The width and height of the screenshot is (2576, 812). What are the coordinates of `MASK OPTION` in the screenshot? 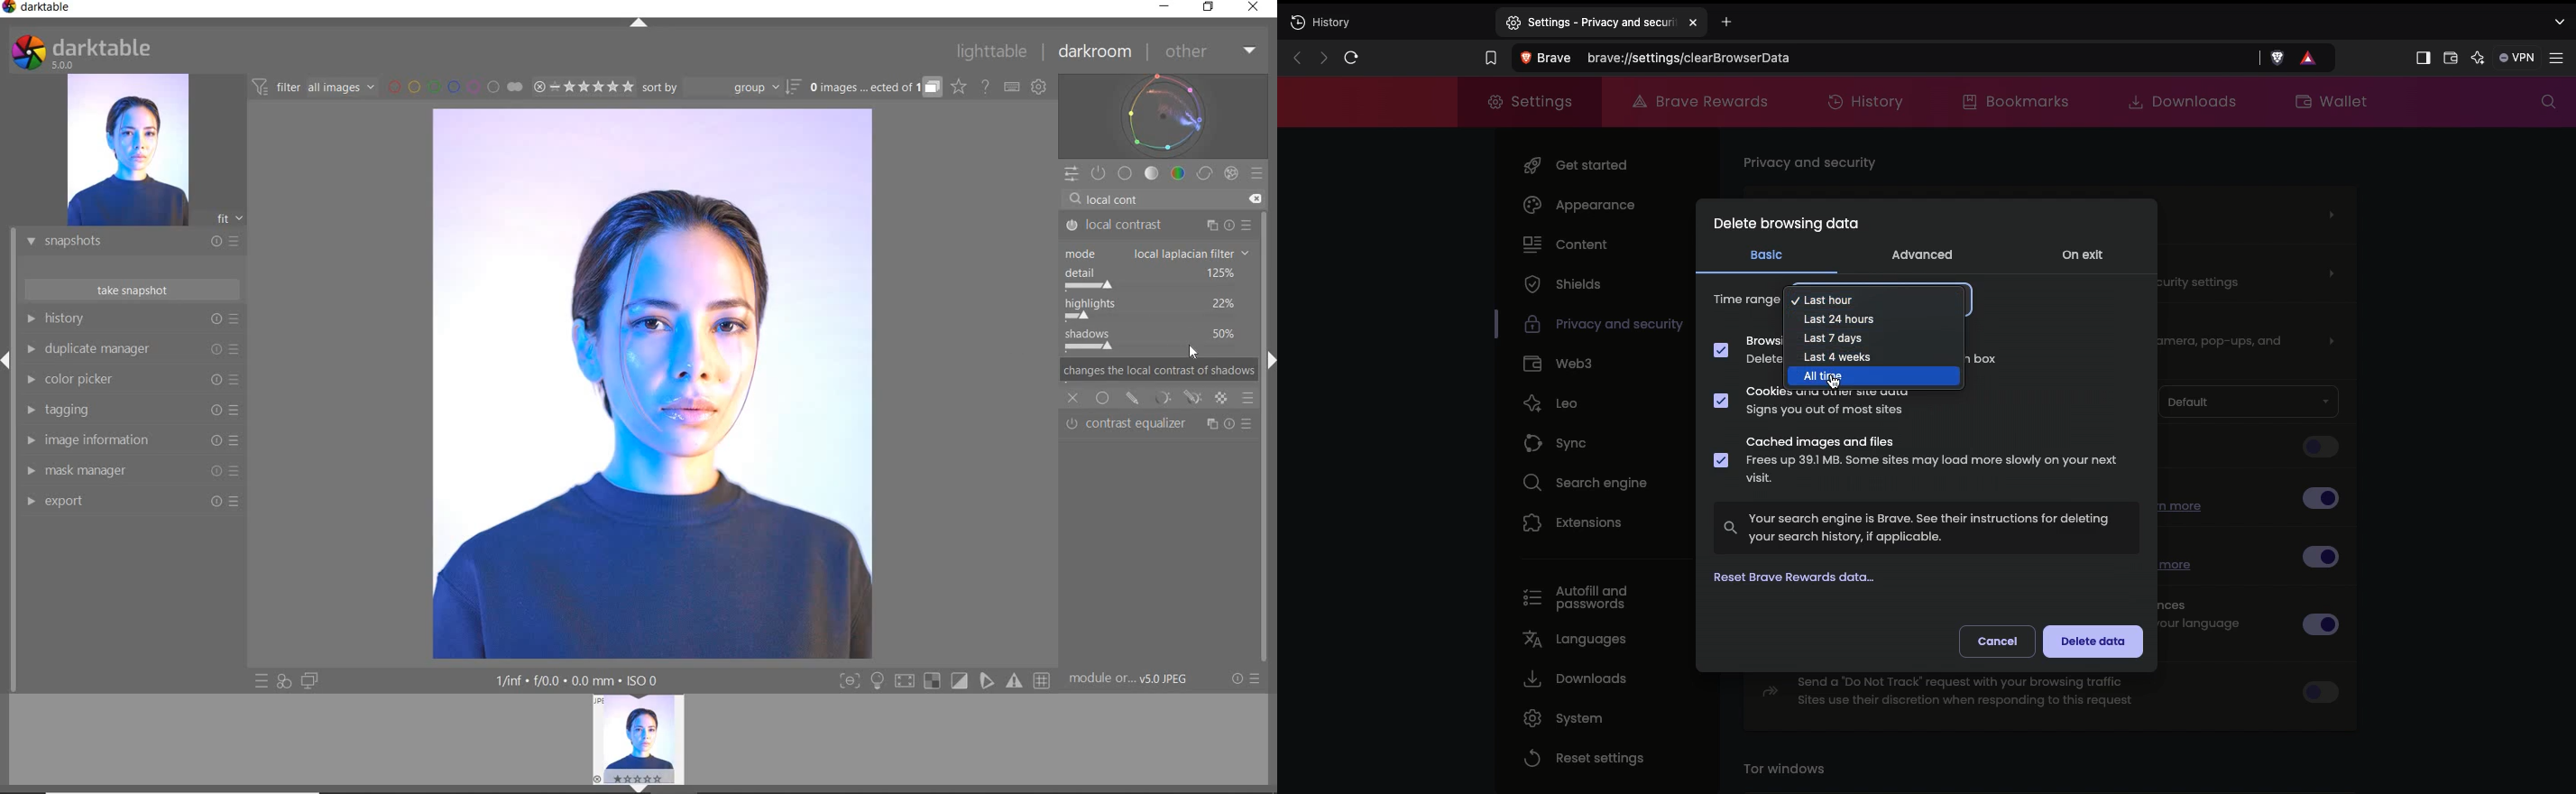 It's located at (1164, 400).